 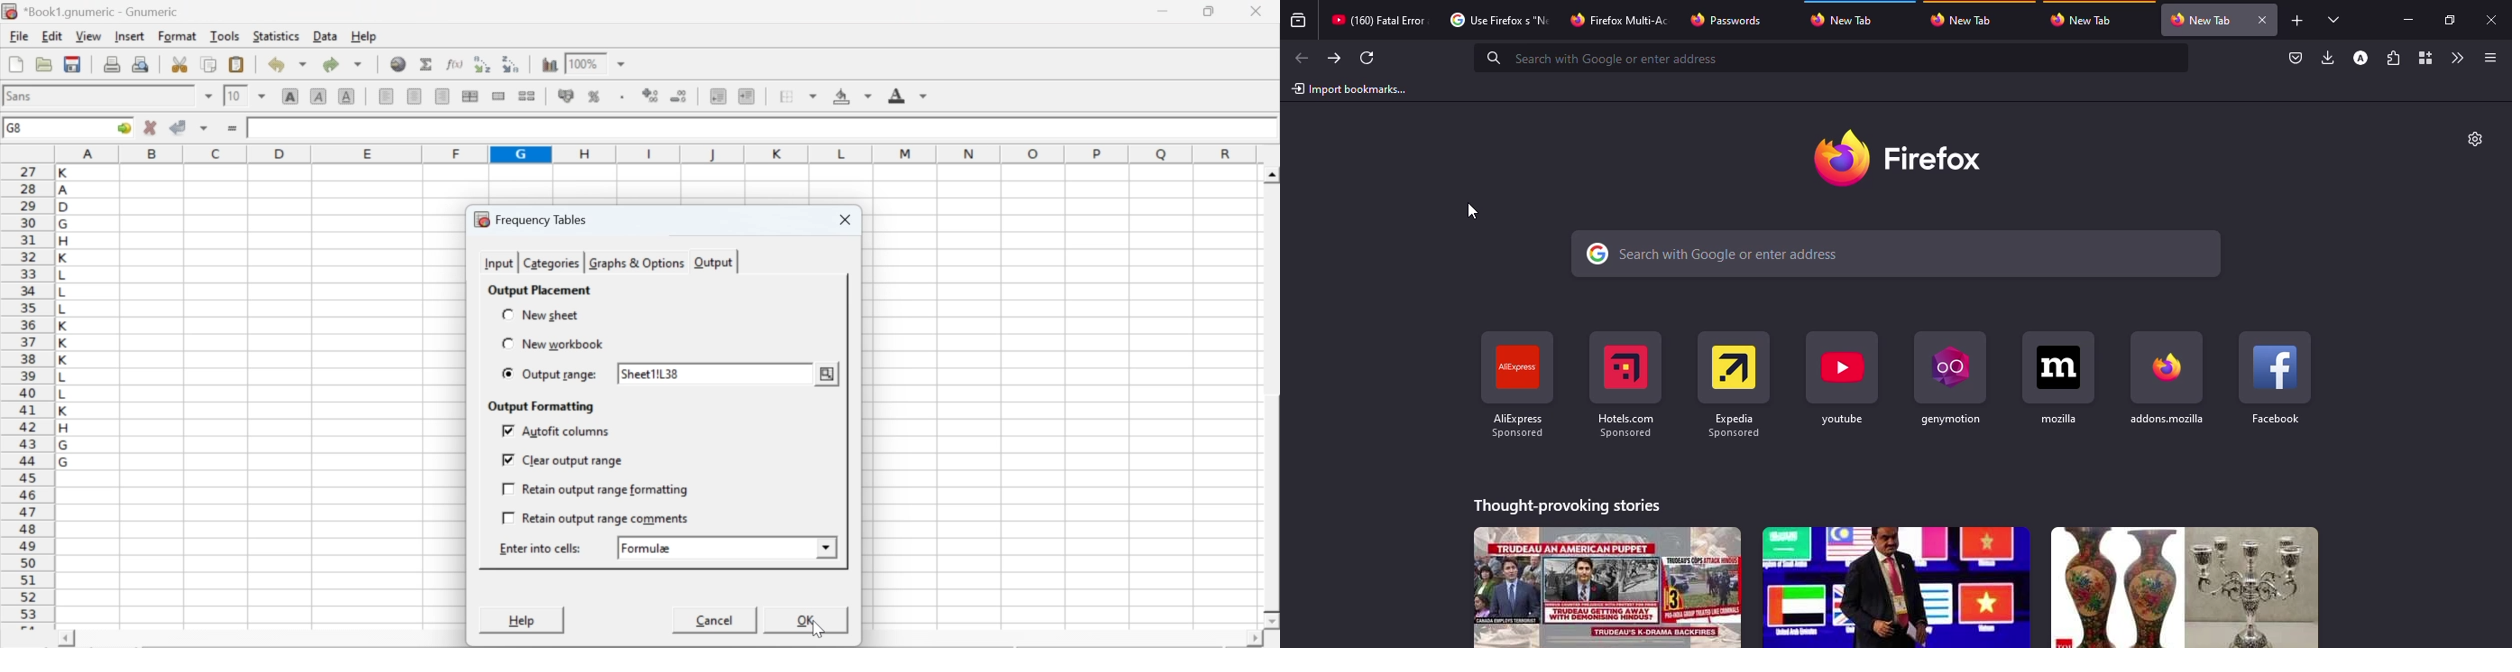 I want to click on file, so click(x=18, y=37).